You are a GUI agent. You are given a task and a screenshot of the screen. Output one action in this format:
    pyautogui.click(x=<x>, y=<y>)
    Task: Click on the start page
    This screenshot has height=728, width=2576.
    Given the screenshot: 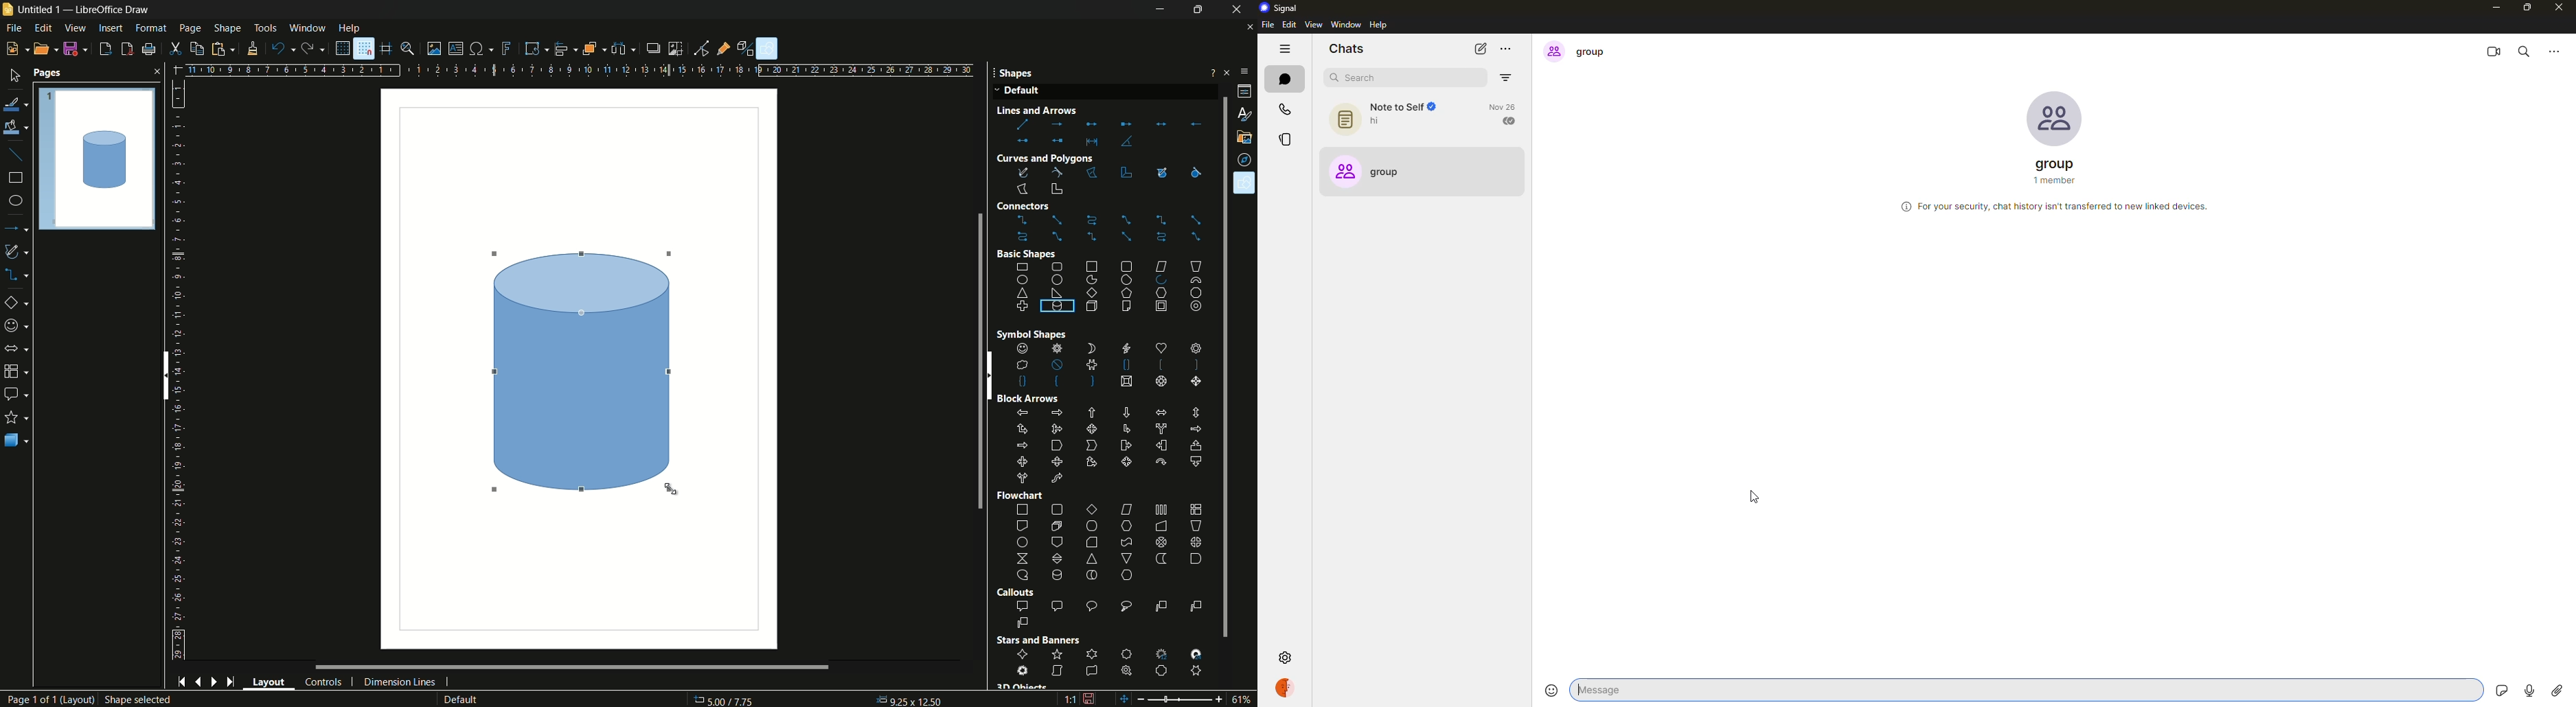 What is the action you would take?
    pyautogui.click(x=180, y=681)
    